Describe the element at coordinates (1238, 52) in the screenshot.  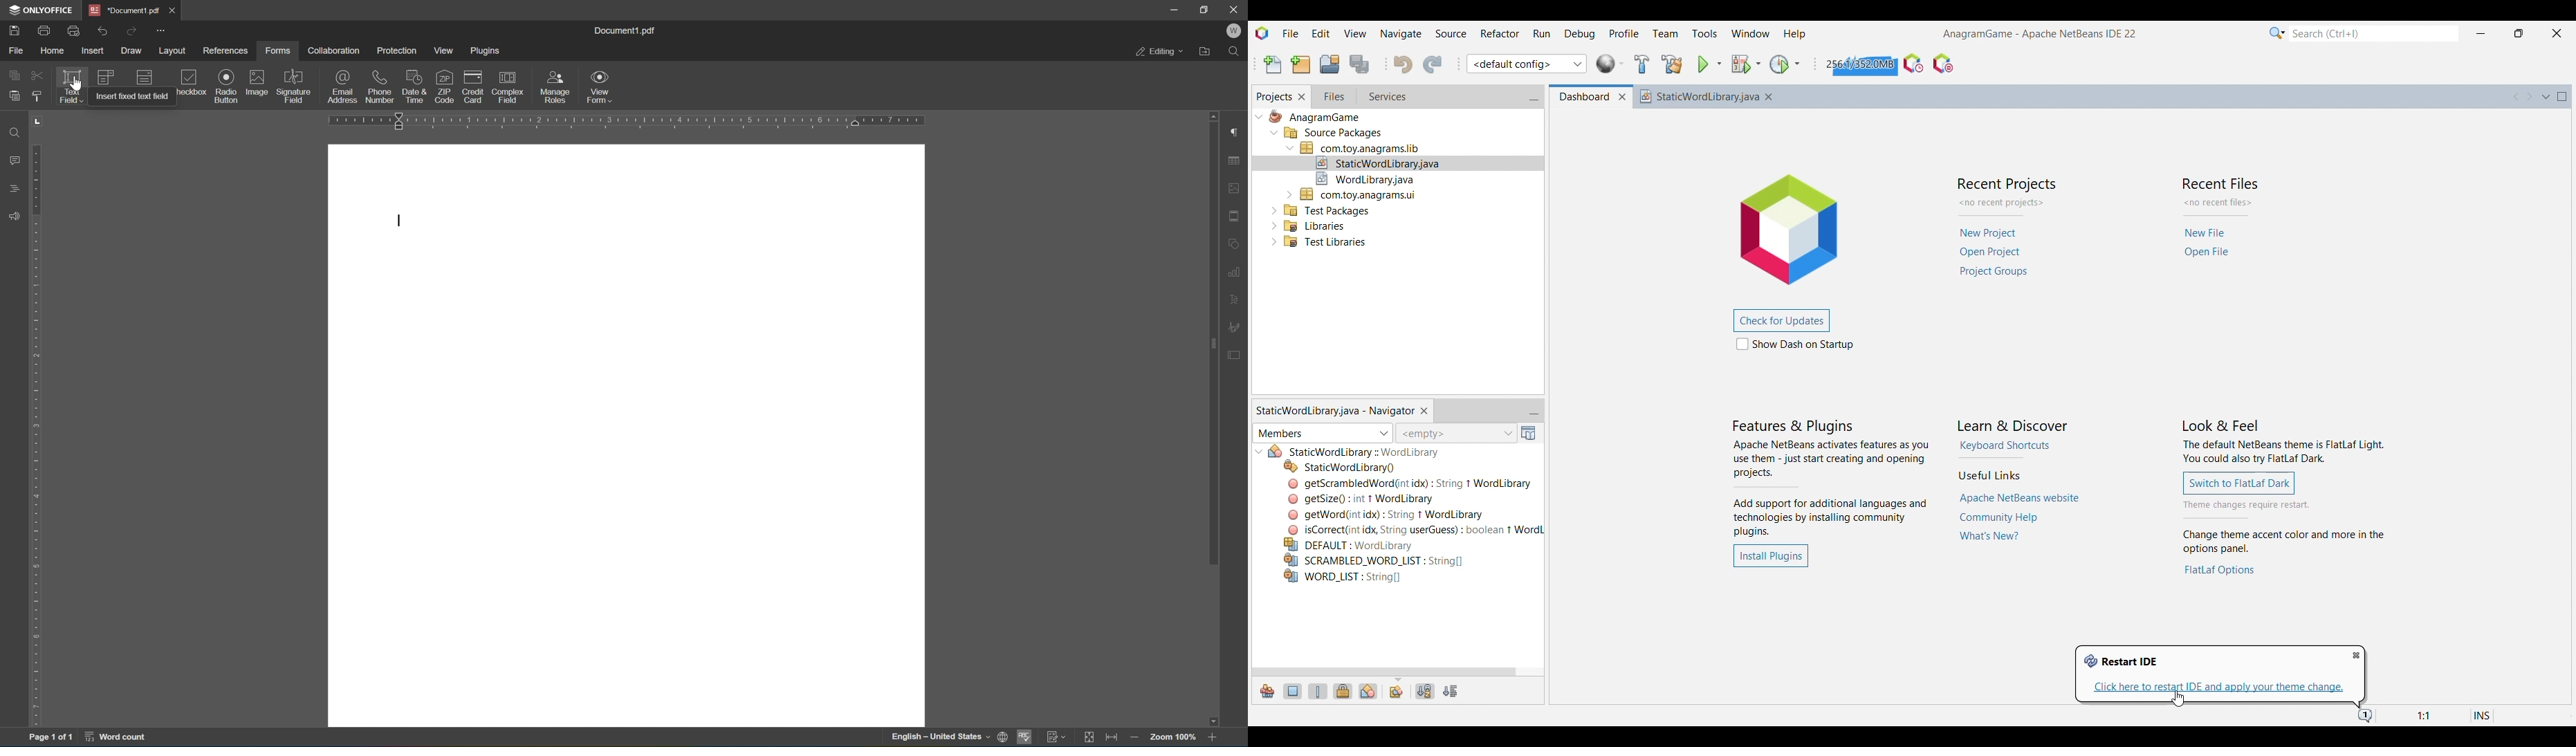
I see `find` at that location.